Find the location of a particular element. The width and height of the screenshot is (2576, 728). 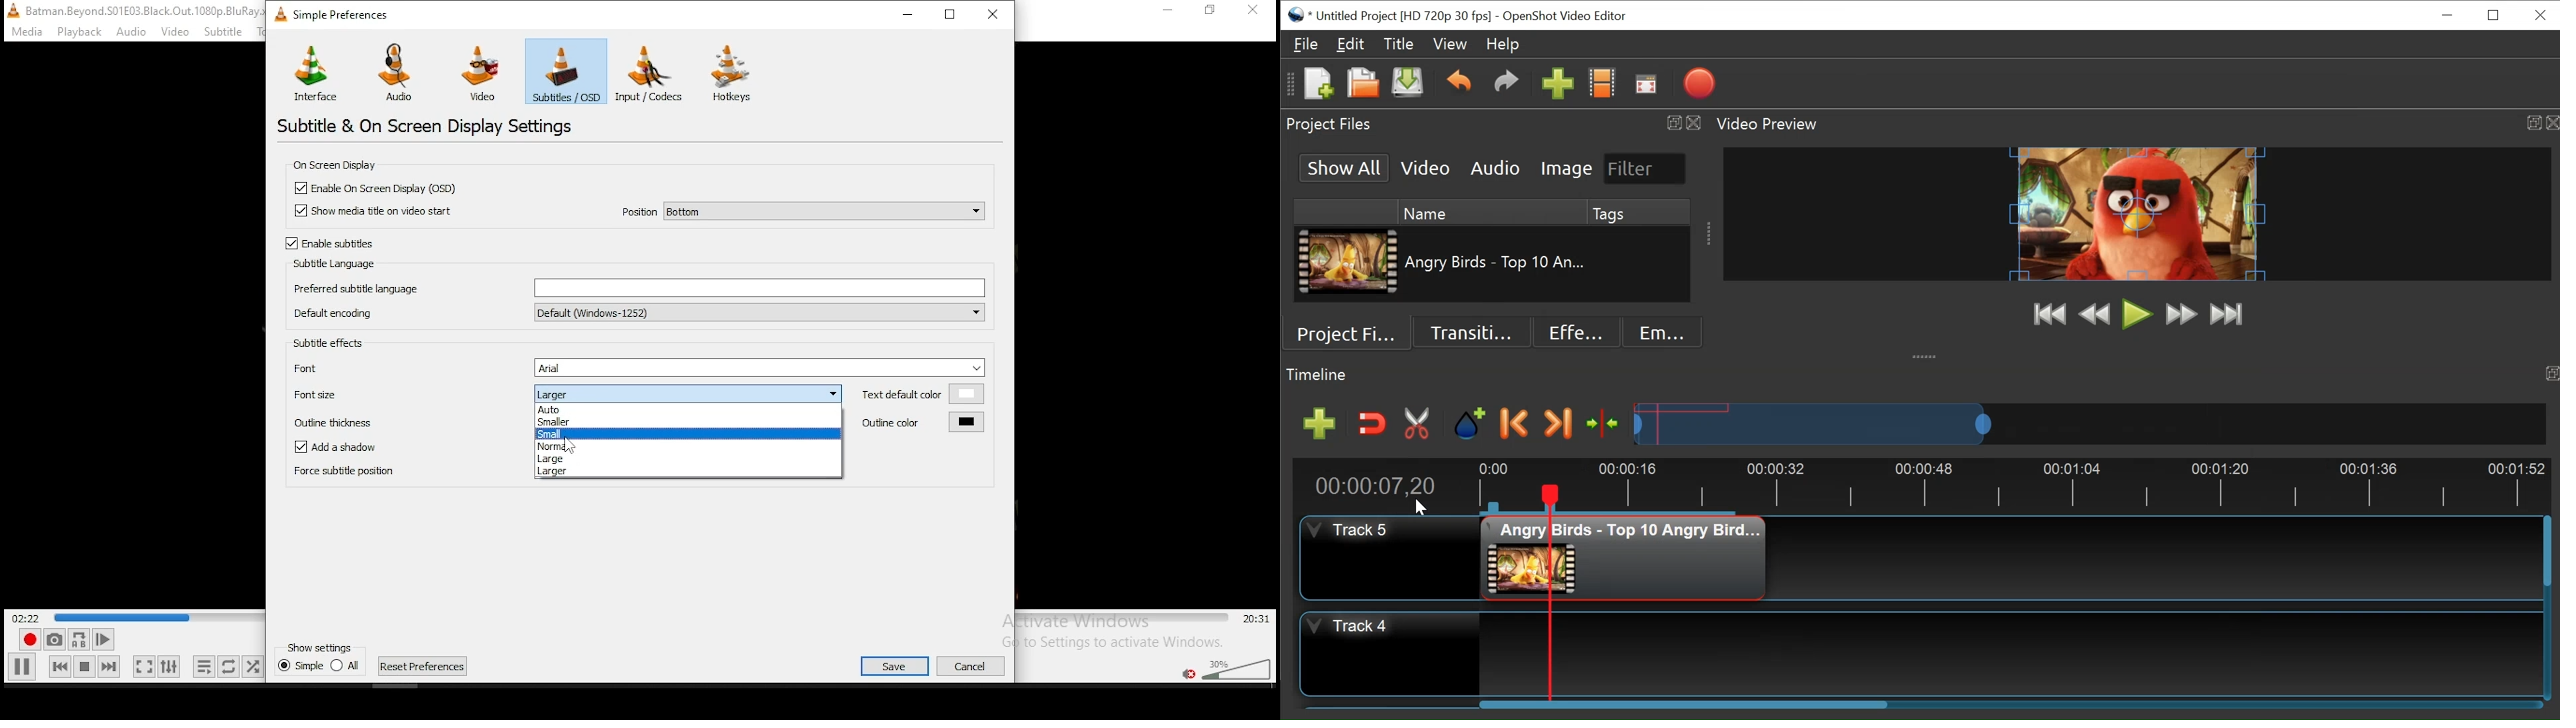

smaller is located at coordinates (687, 421).